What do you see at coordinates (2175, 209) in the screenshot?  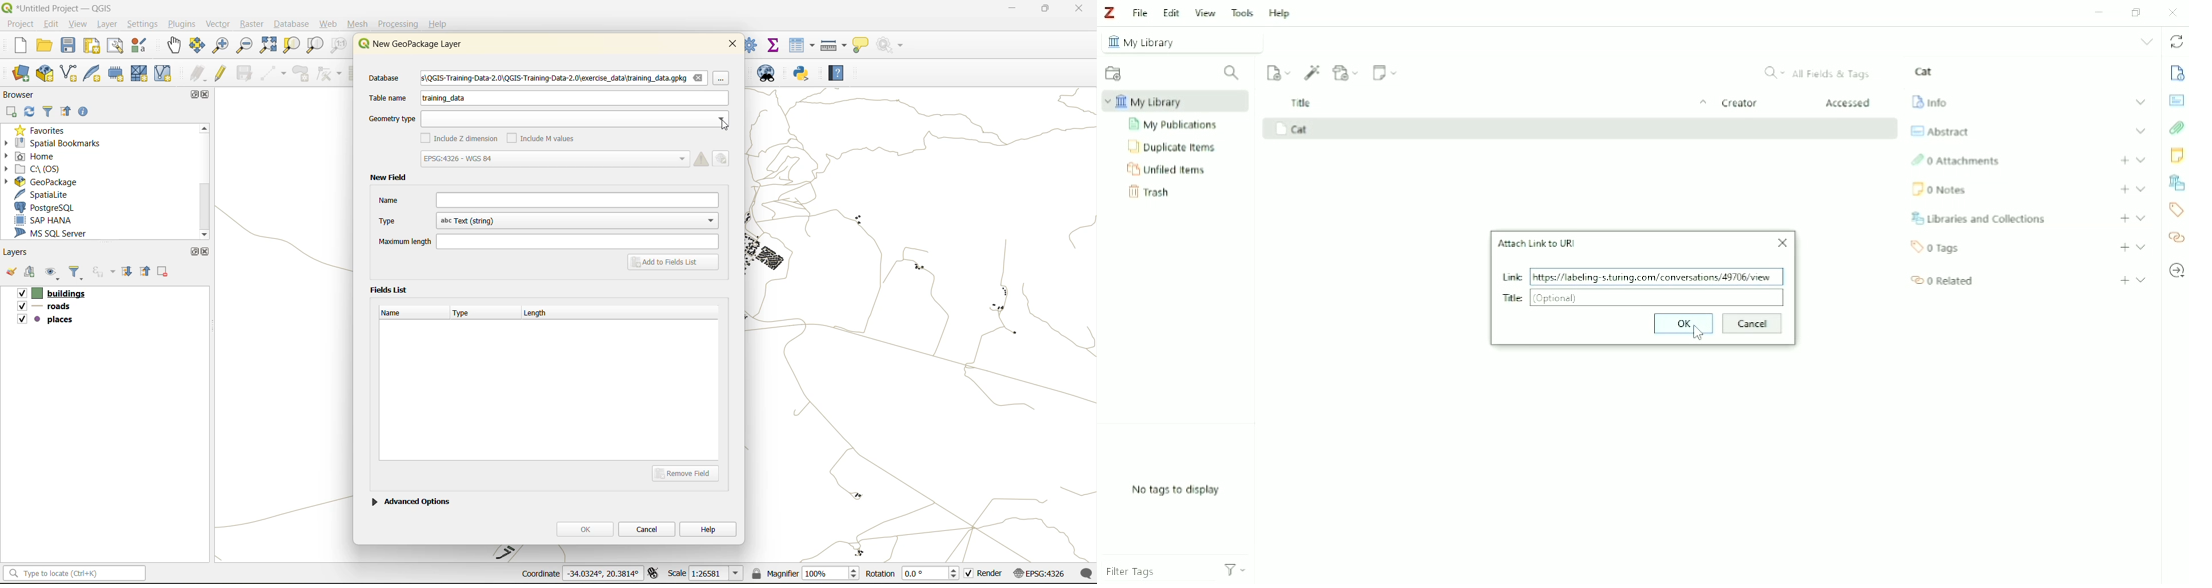 I see `Tags` at bounding box center [2175, 209].